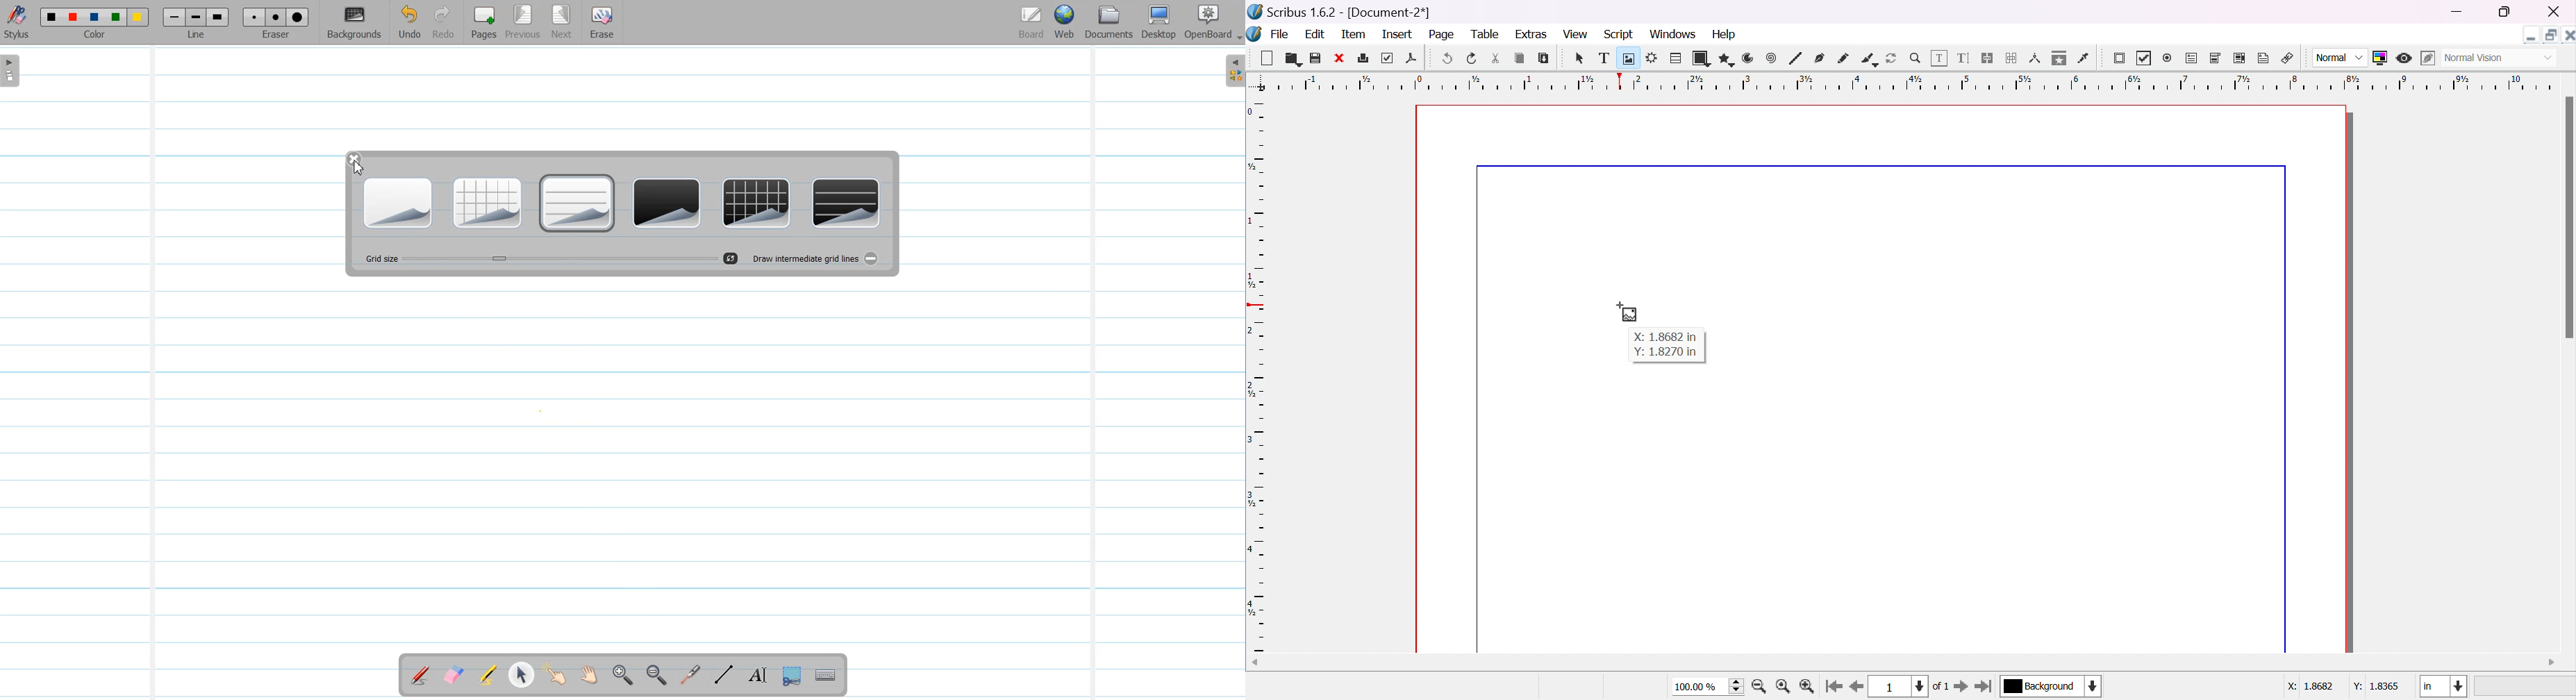  What do you see at coordinates (2498, 58) in the screenshot?
I see `normal vision` at bounding box center [2498, 58].